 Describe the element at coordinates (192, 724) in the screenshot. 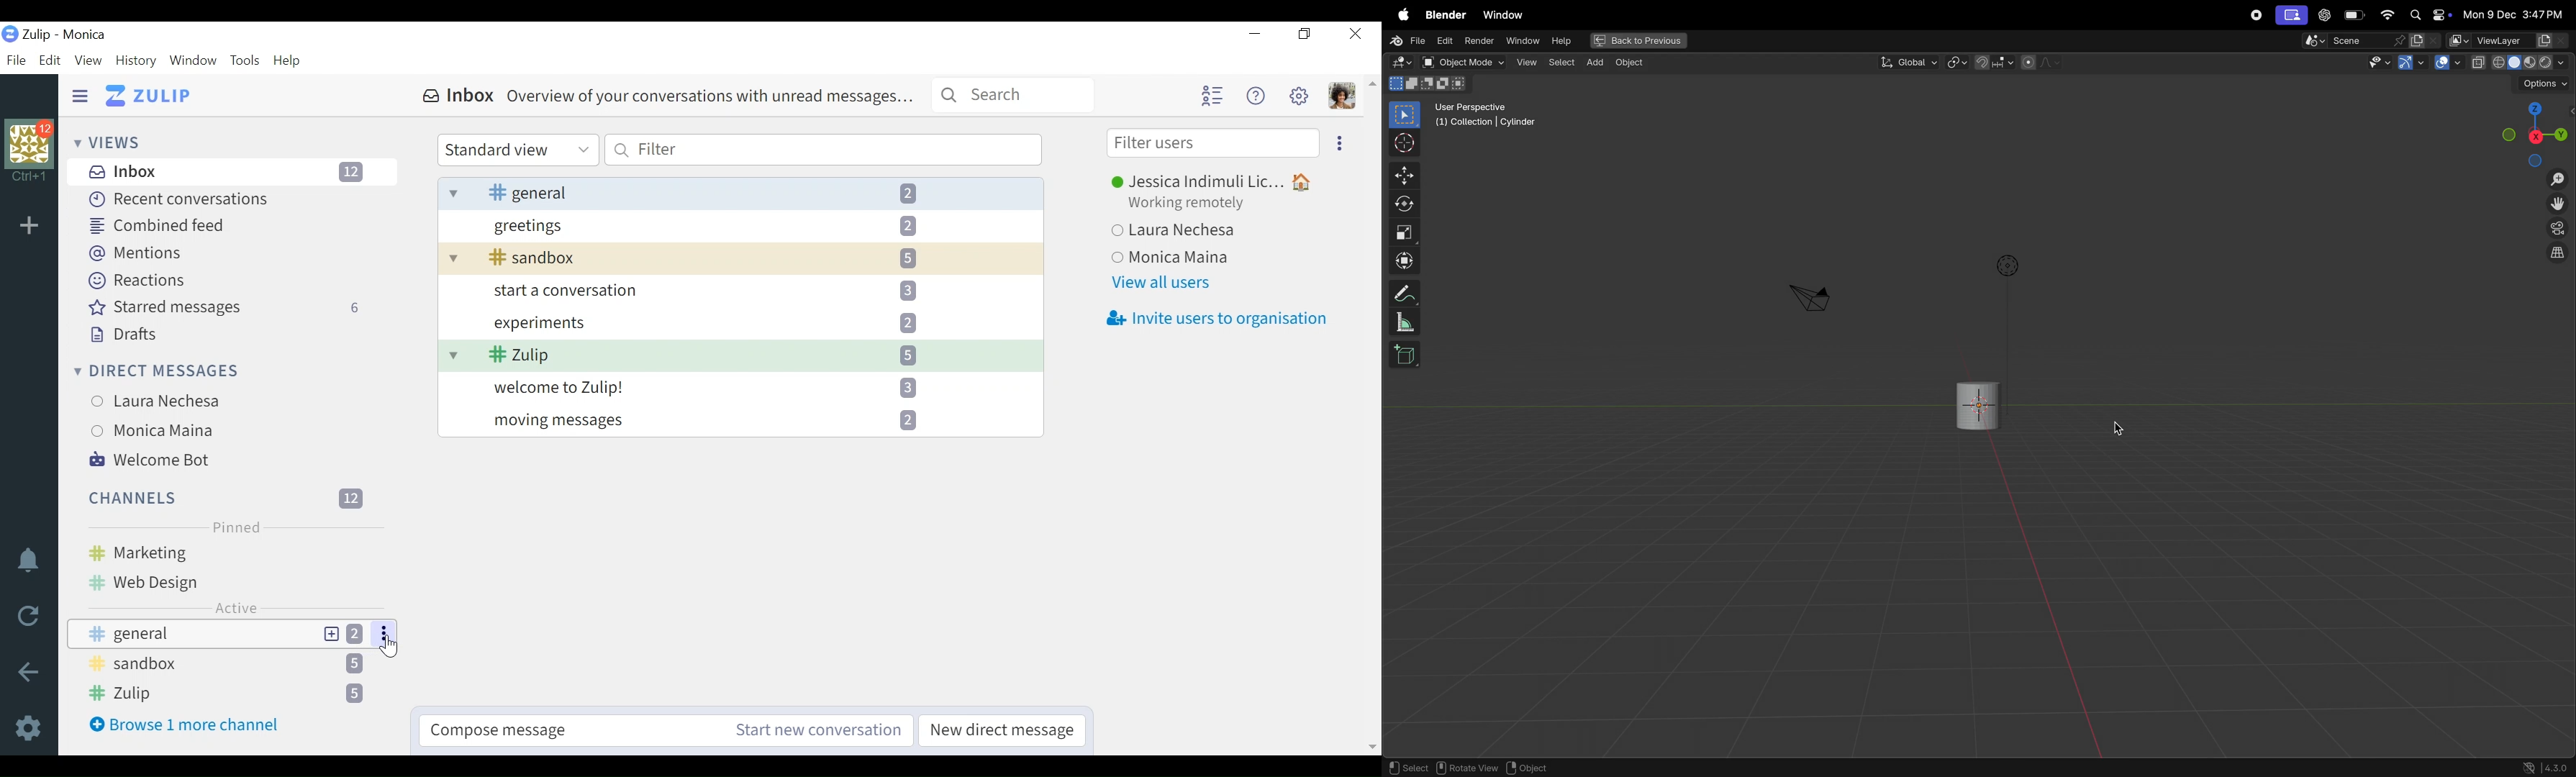

I see `Browse 1 more channel` at that location.